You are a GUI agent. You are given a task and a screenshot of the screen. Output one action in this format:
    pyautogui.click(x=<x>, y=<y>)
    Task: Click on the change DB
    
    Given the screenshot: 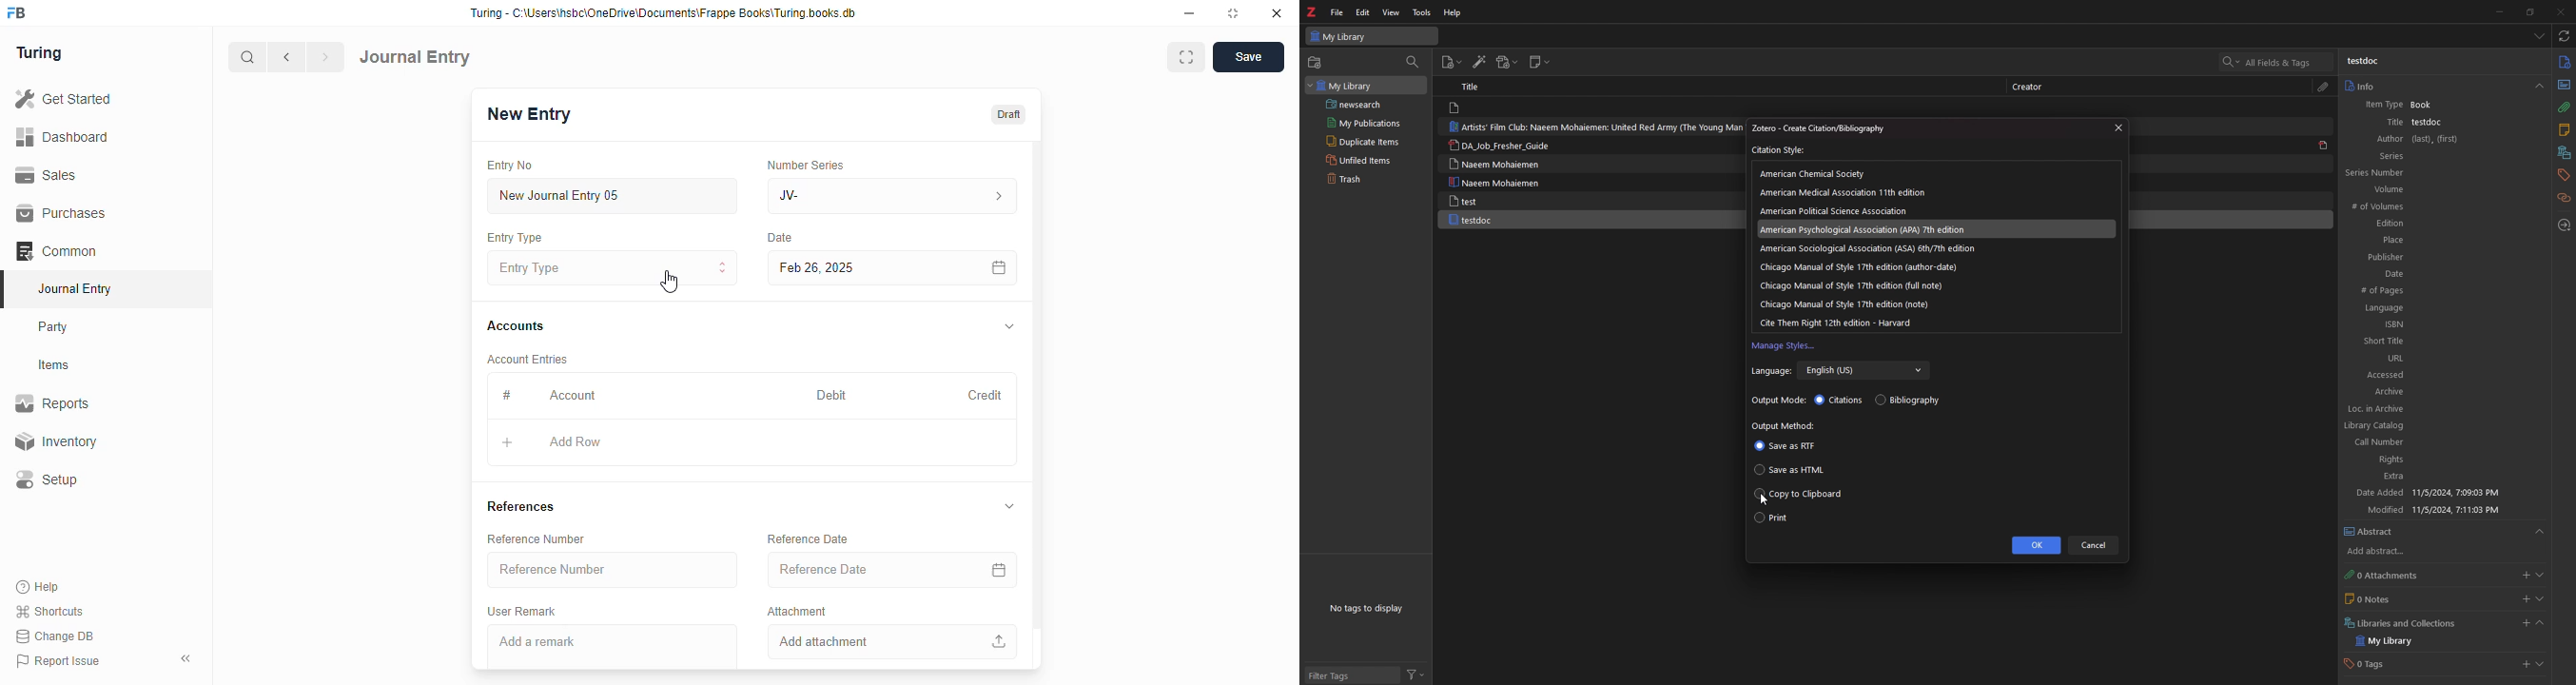 What is the action you would take?
    pyautogui.click(x=55, y=636)
    